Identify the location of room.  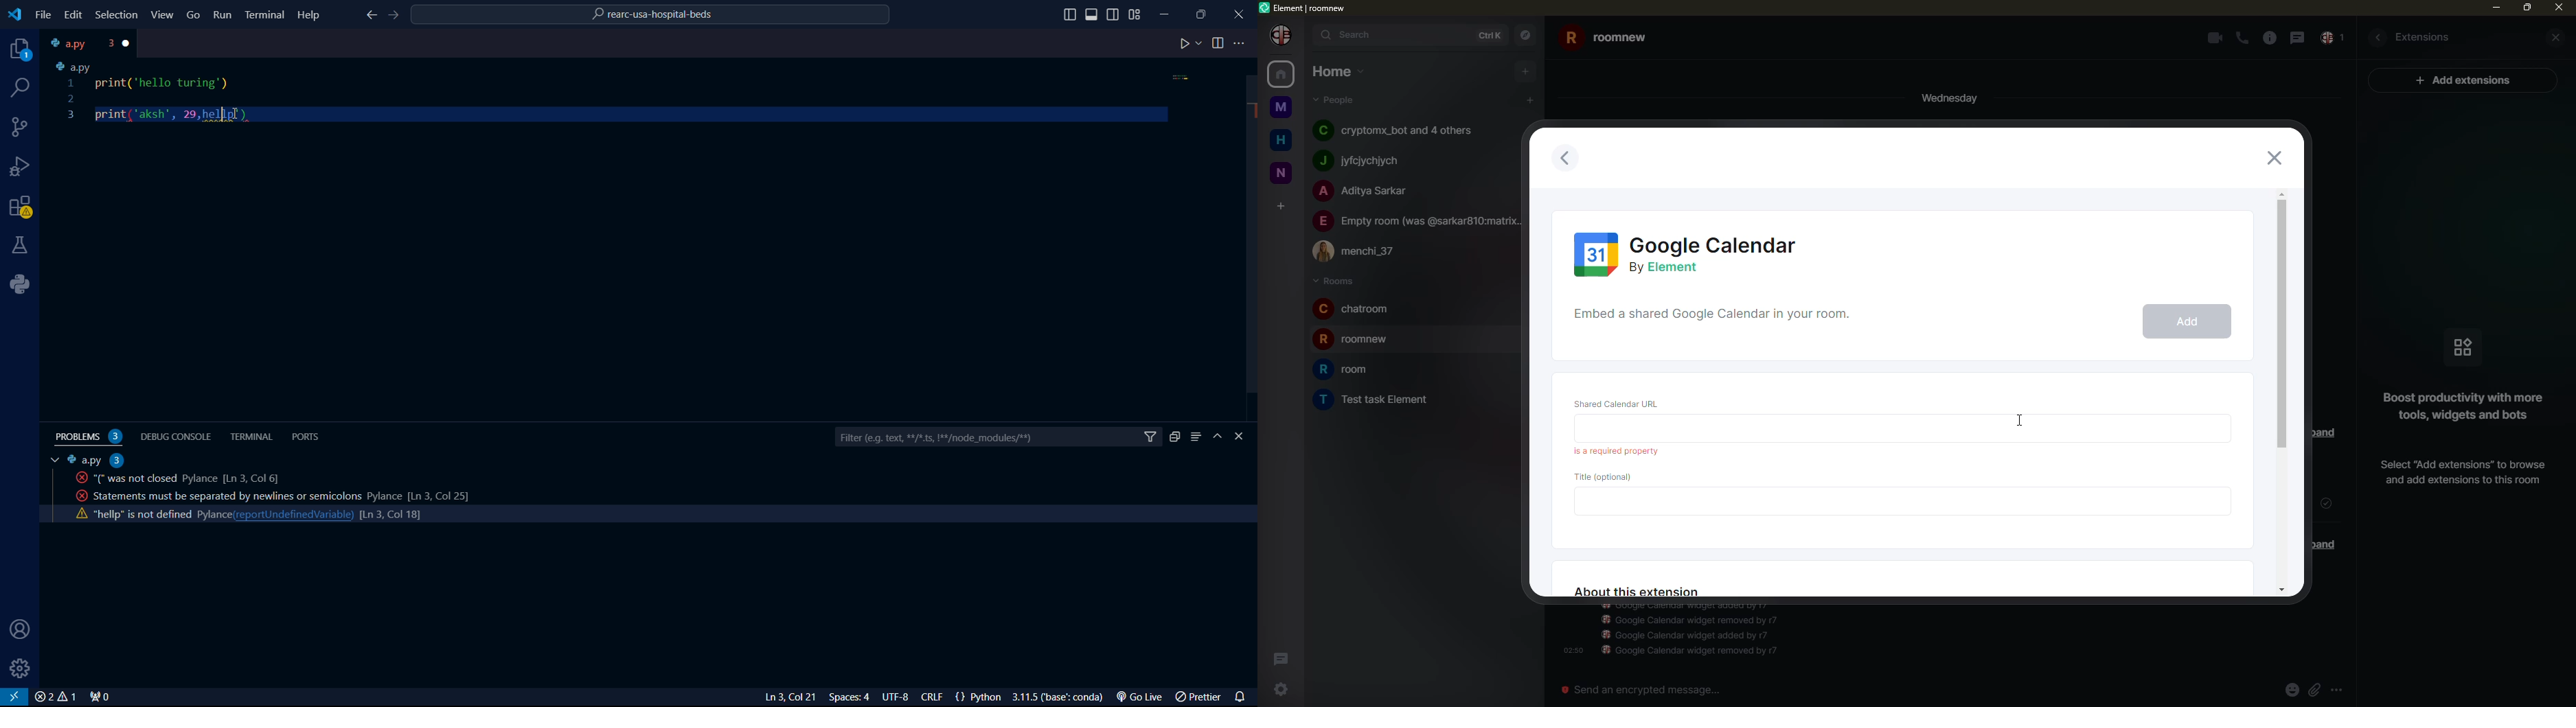
(1606, 39).